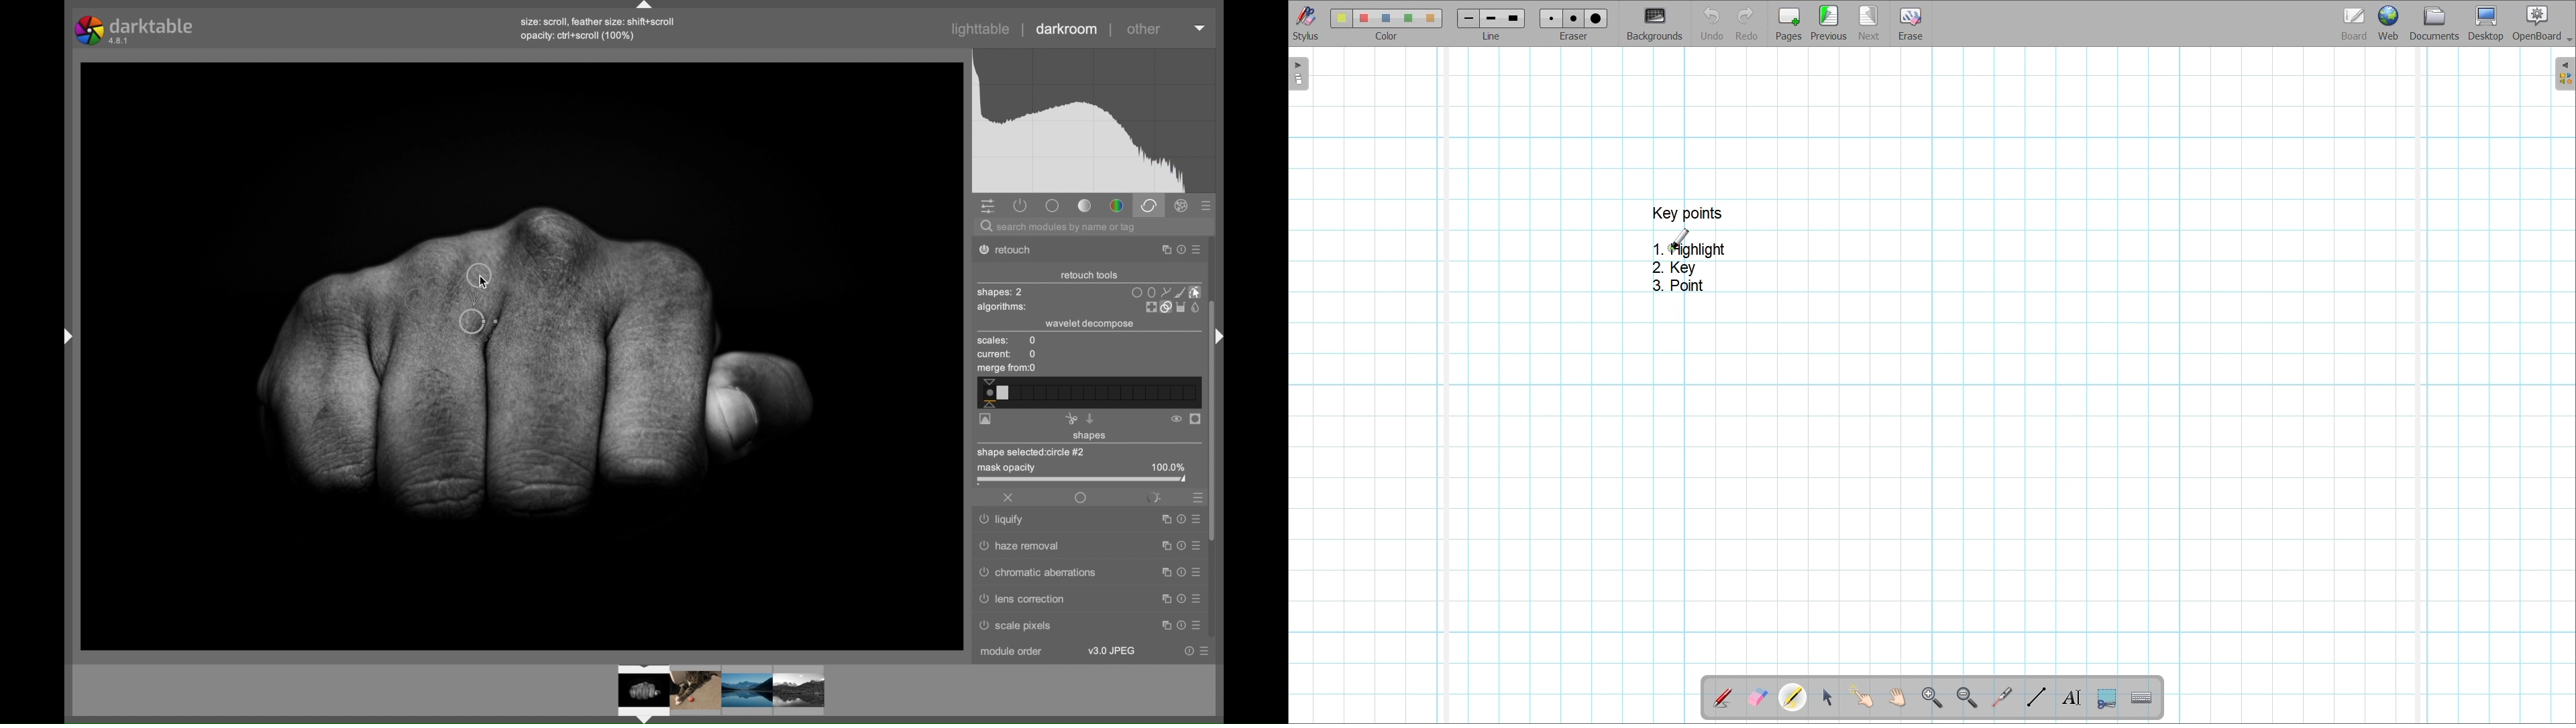 The width and height of the screenshot is (2576, 728). What do you see at coordinates (1161, 250) in the screenshot?
I see `maximize` at bounding box center [1161, 250].